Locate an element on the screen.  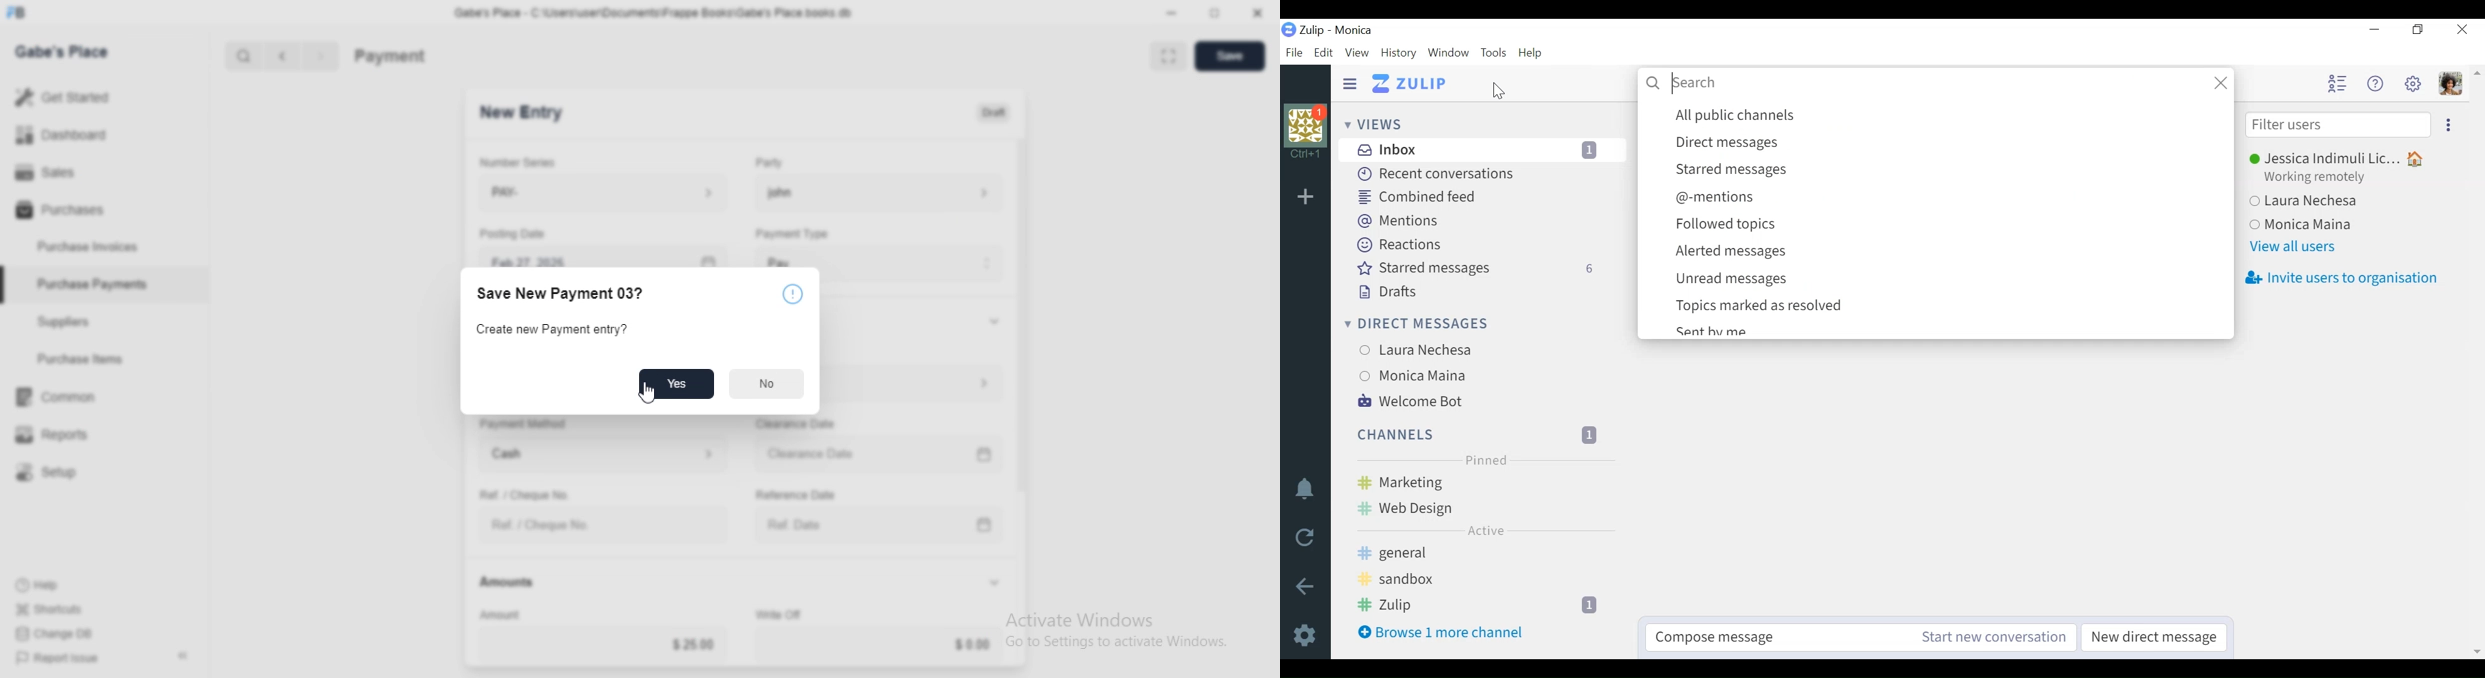
Help is located at coordinates (2378, 82).